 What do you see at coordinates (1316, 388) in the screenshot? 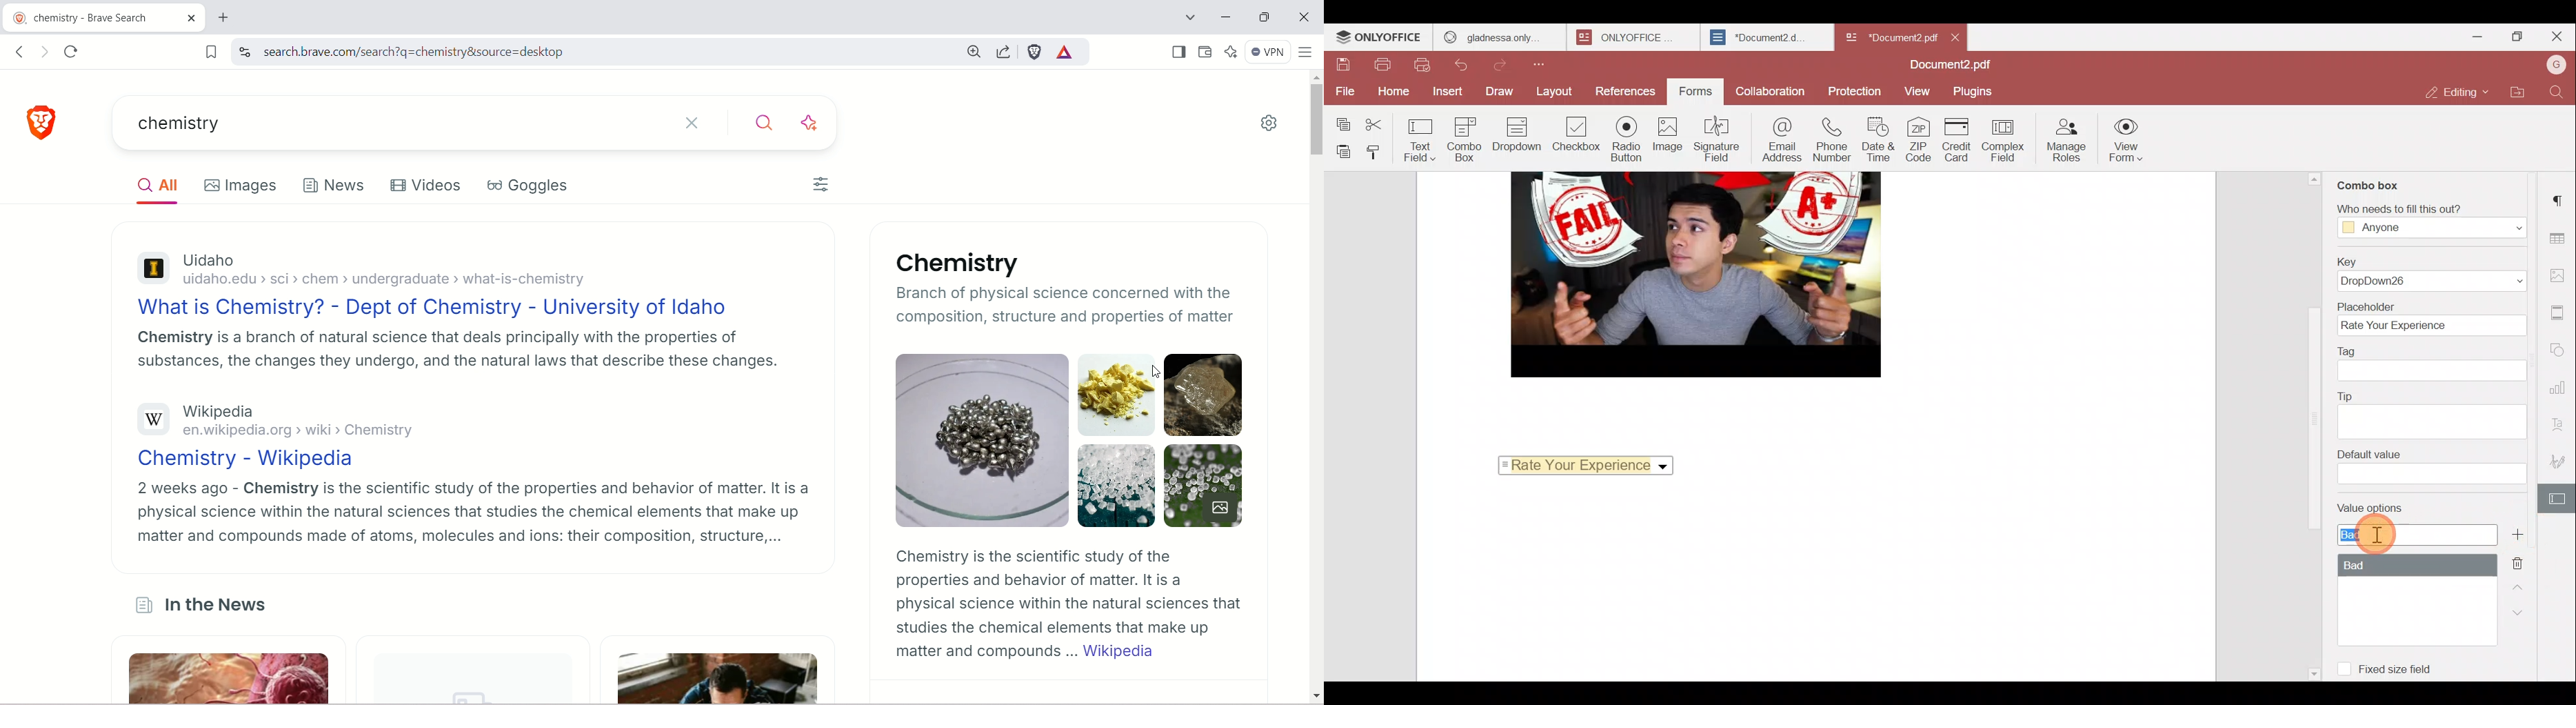
I see `vertical scroll bar` at bounding box center [1316, 388].